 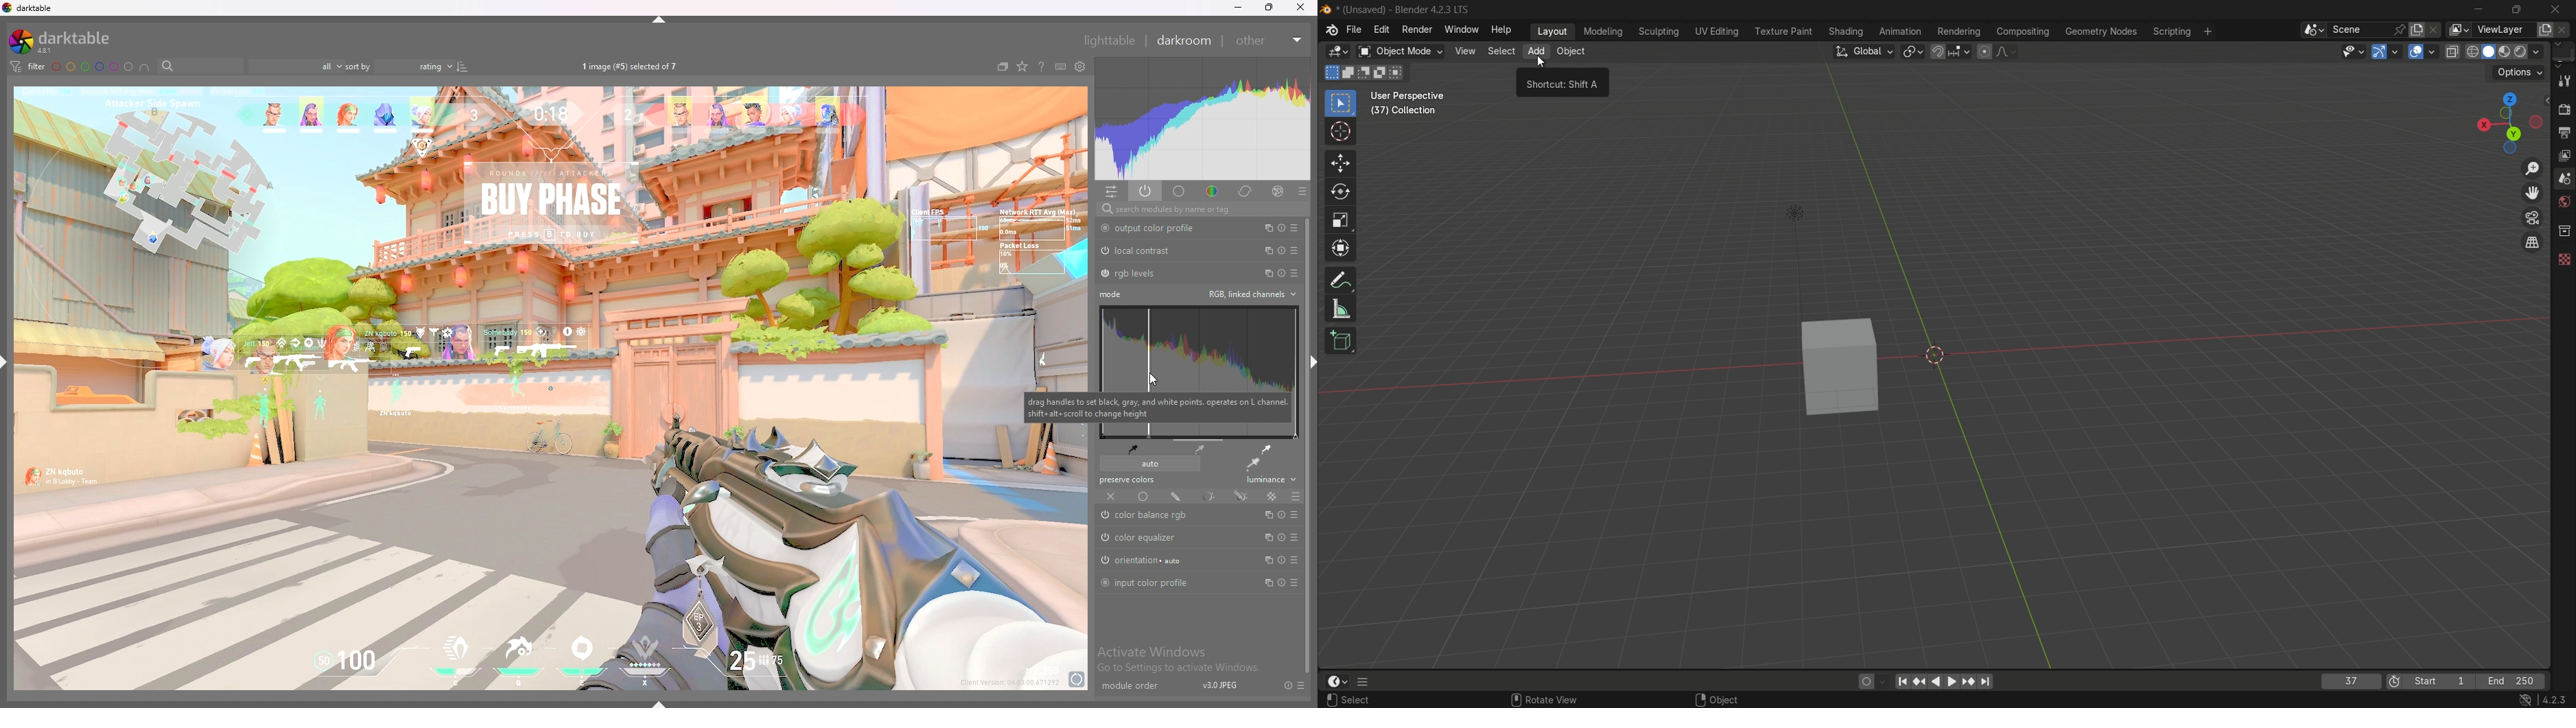 What do you see at coordinates (1241, 495) in the screenshot?
I see `drawn and parametric mask` at bounding box center [1241, 495].